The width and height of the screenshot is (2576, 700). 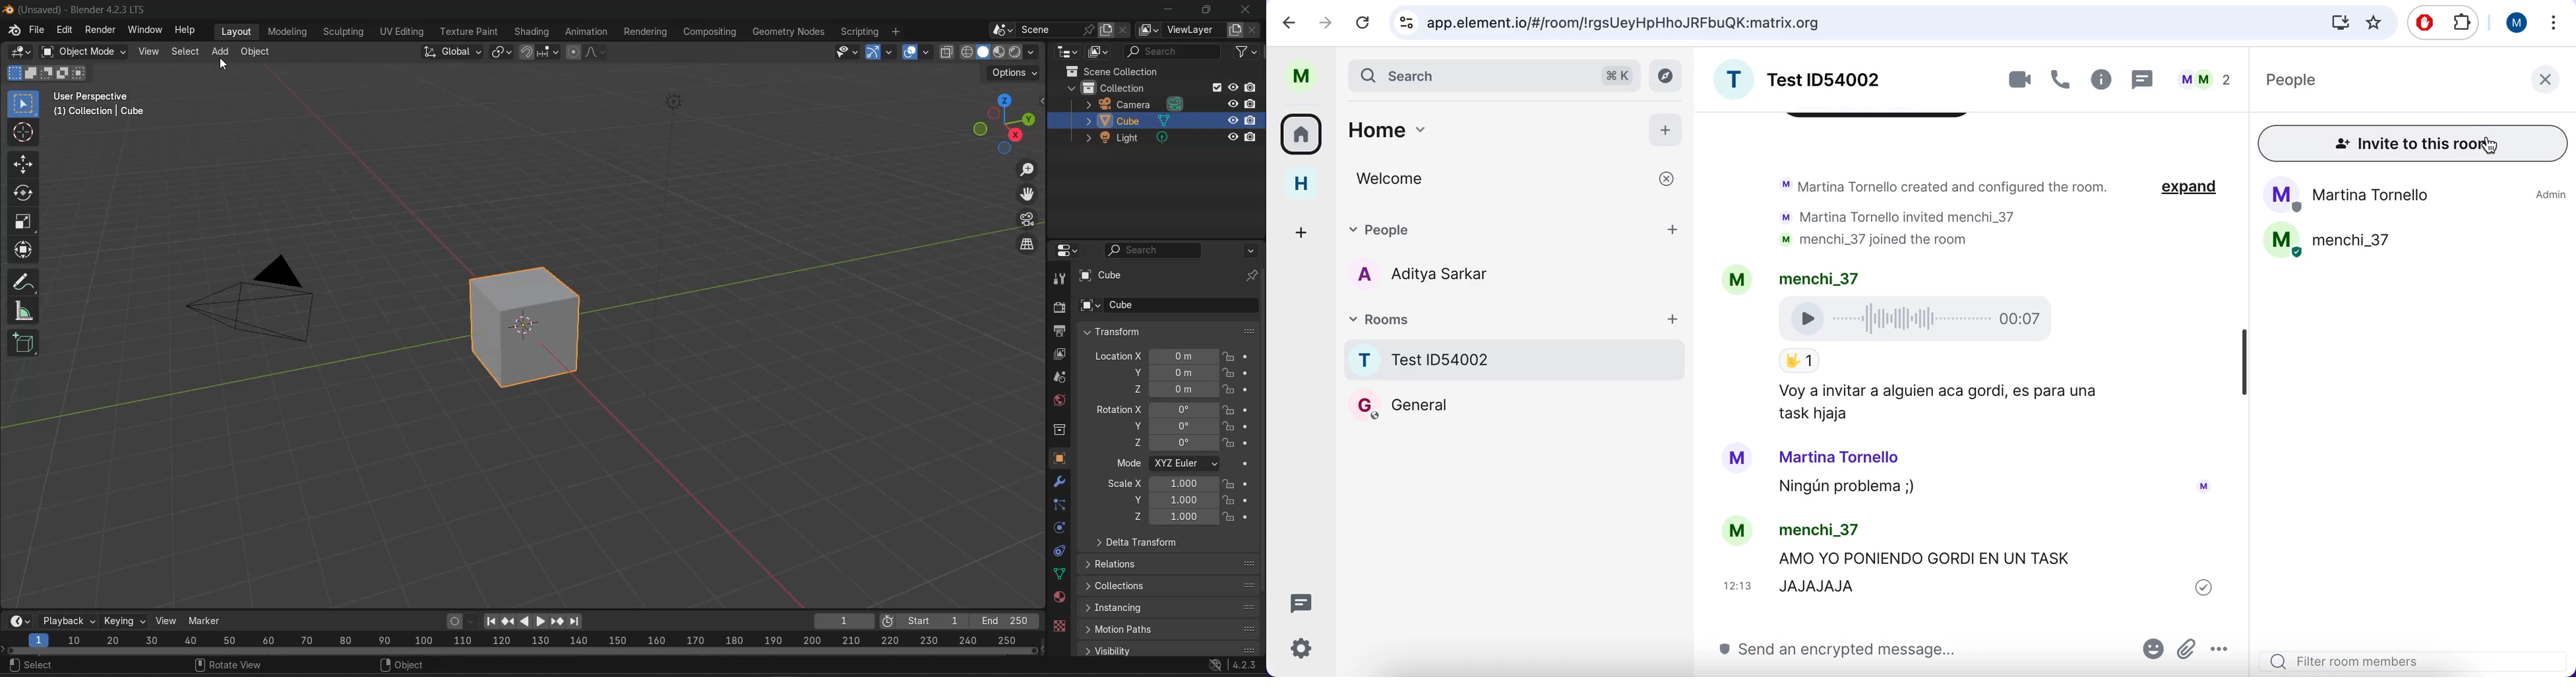 I want to click on rotation x, so click(x=1155, y=410).